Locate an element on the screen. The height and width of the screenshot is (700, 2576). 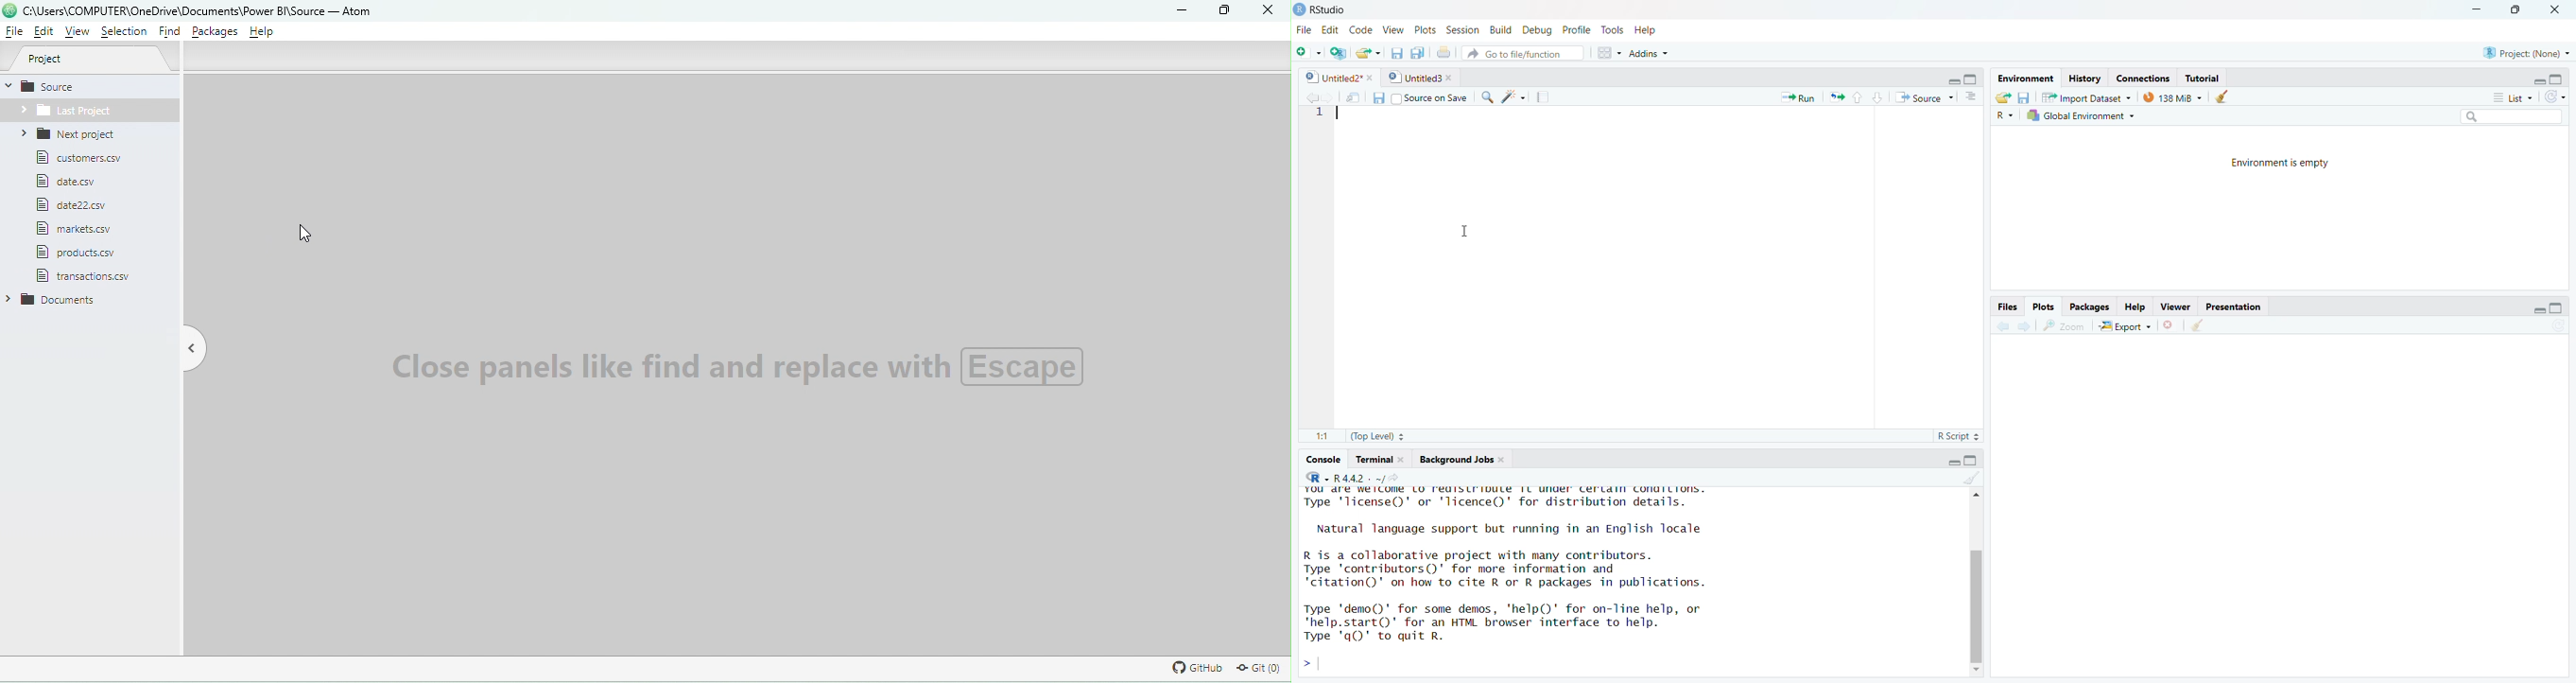
New file is located at coordinates (1370, 51).